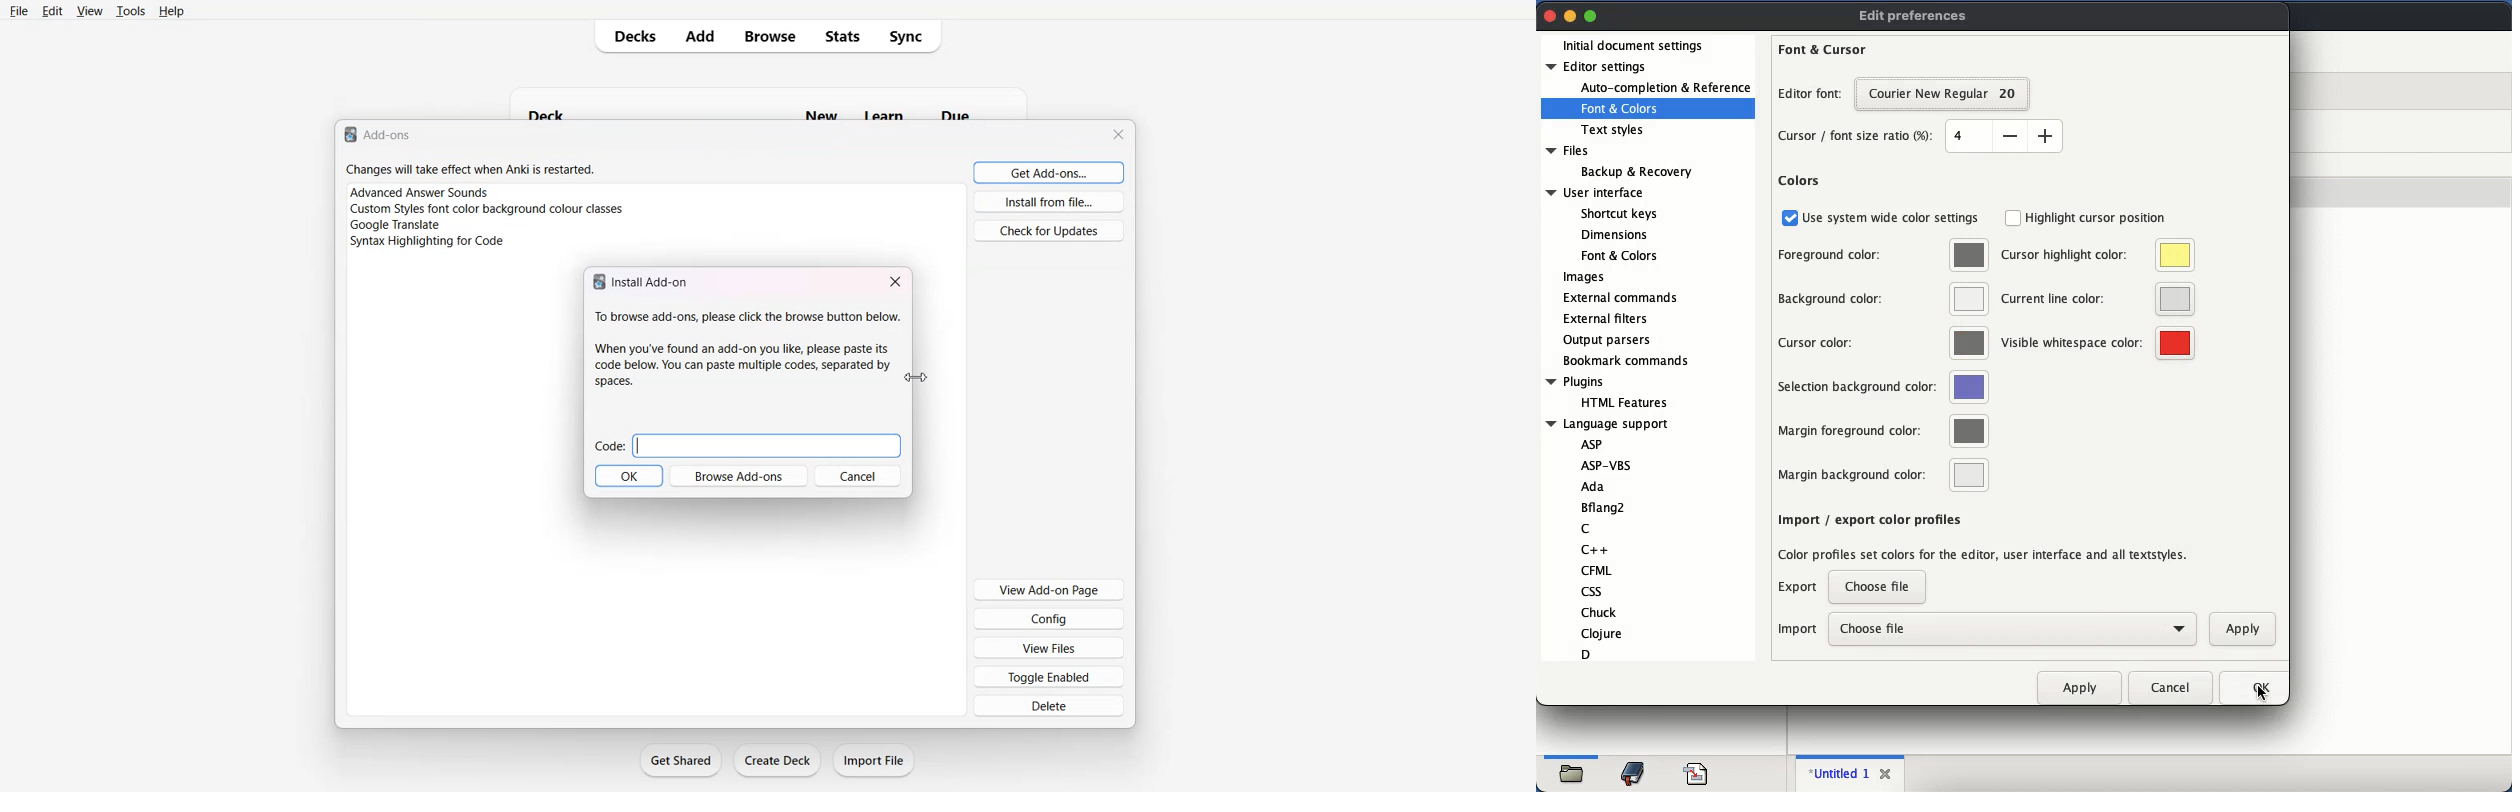  Describe the element at coordinates (846, 36) in the screenshot. I see `Stats` at that location.